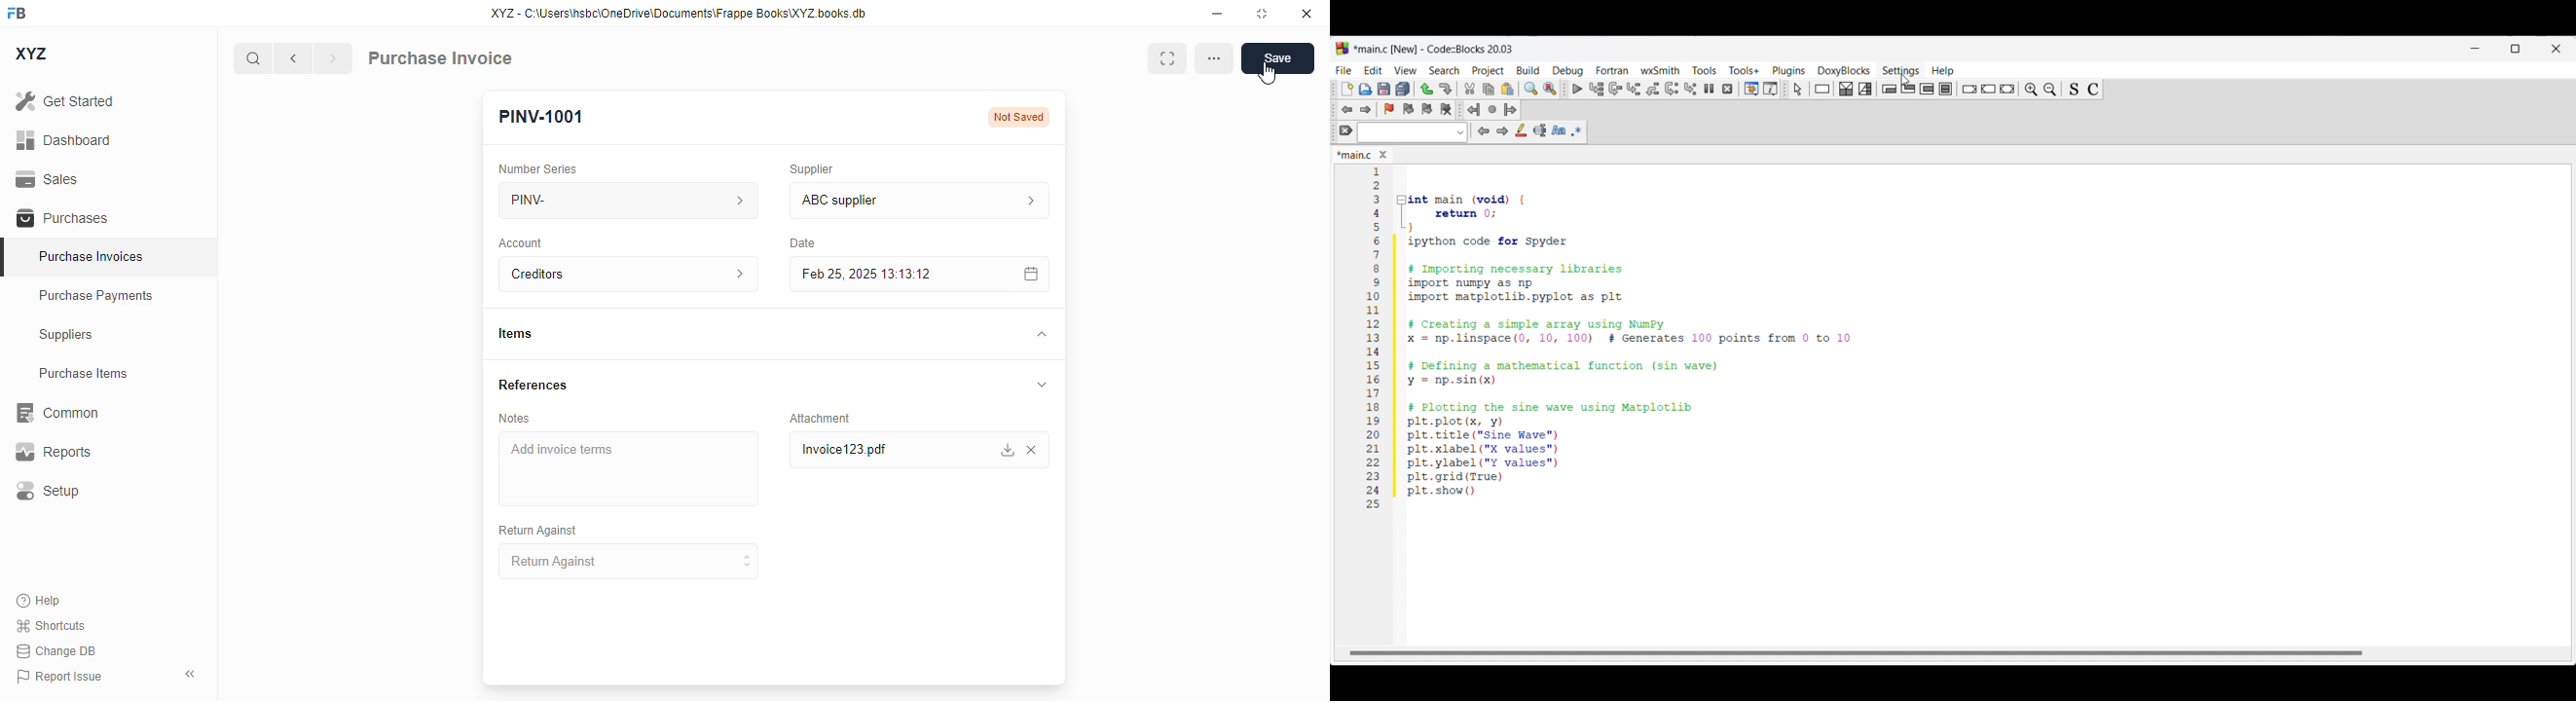 This screenshot has height=728, width=2576. Describe the element at coordinates (1040, 335) in the screenshot. I see `toggle expand/contract` at that location.